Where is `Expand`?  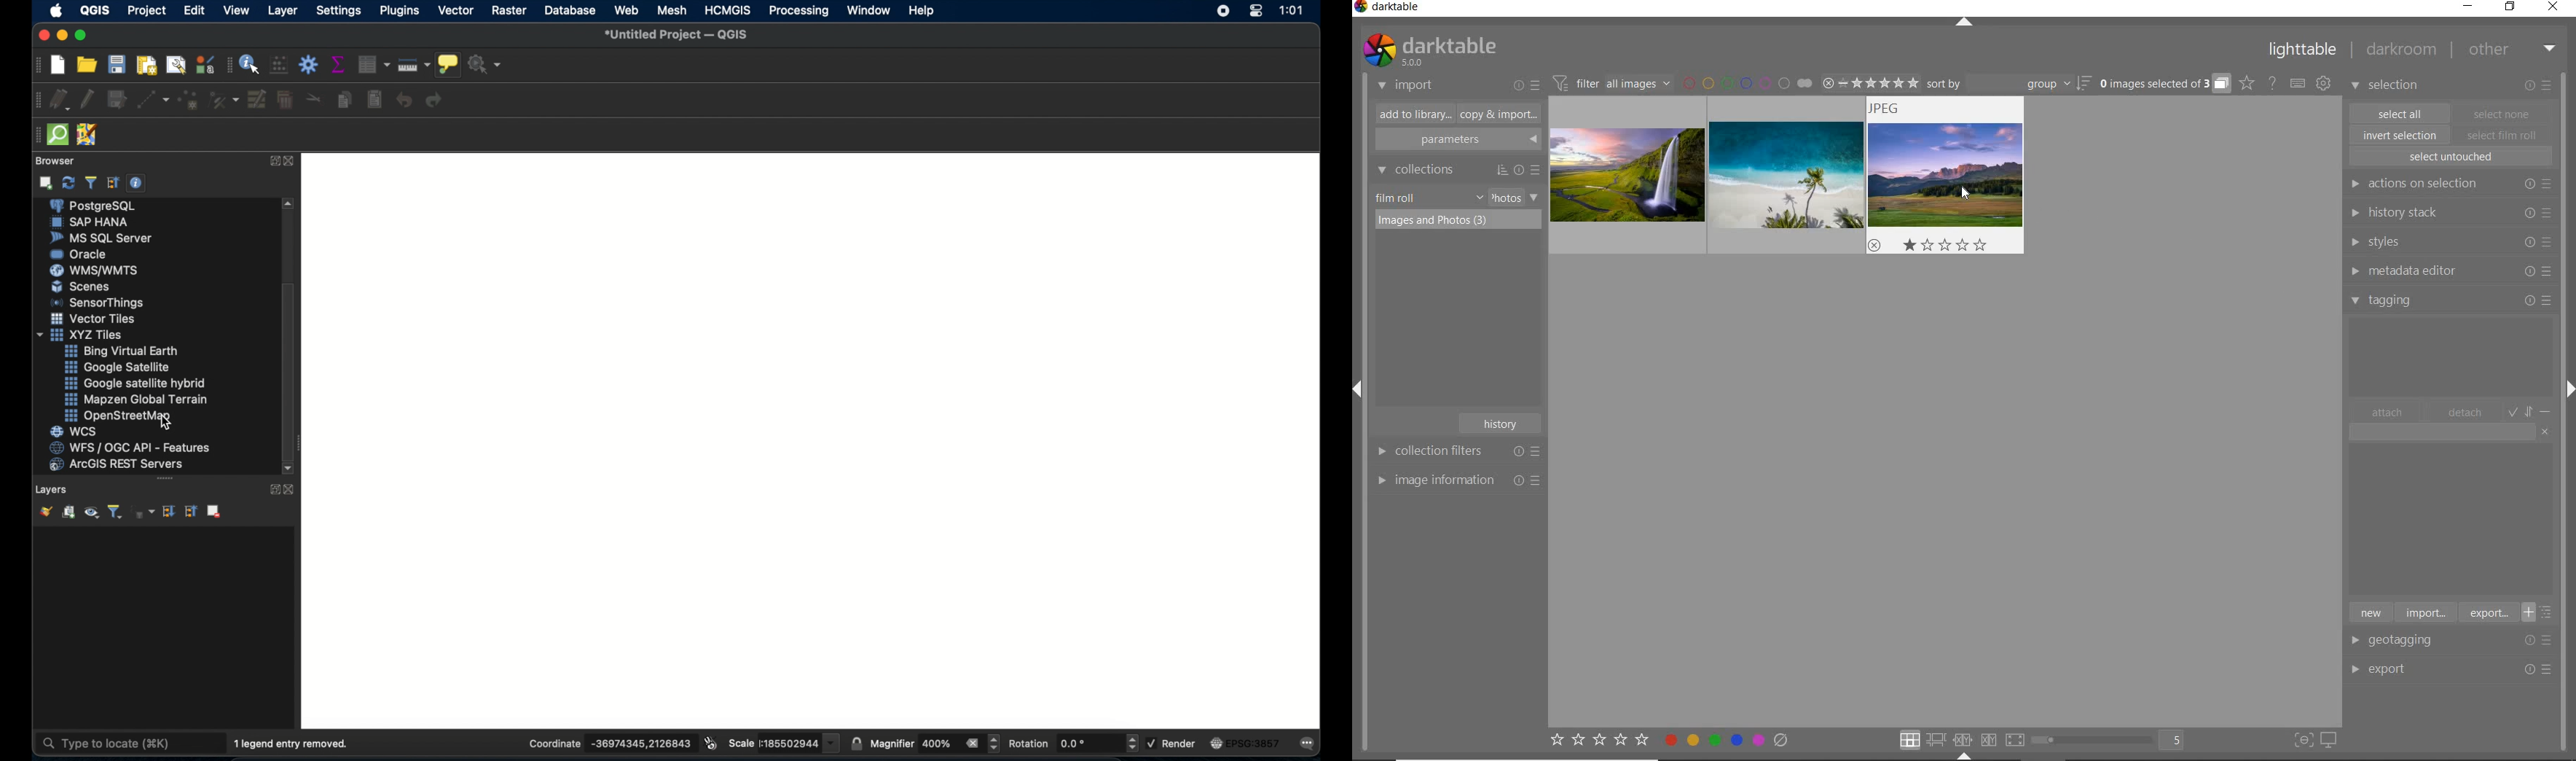 Expand is located at coordinates (2567, 386).